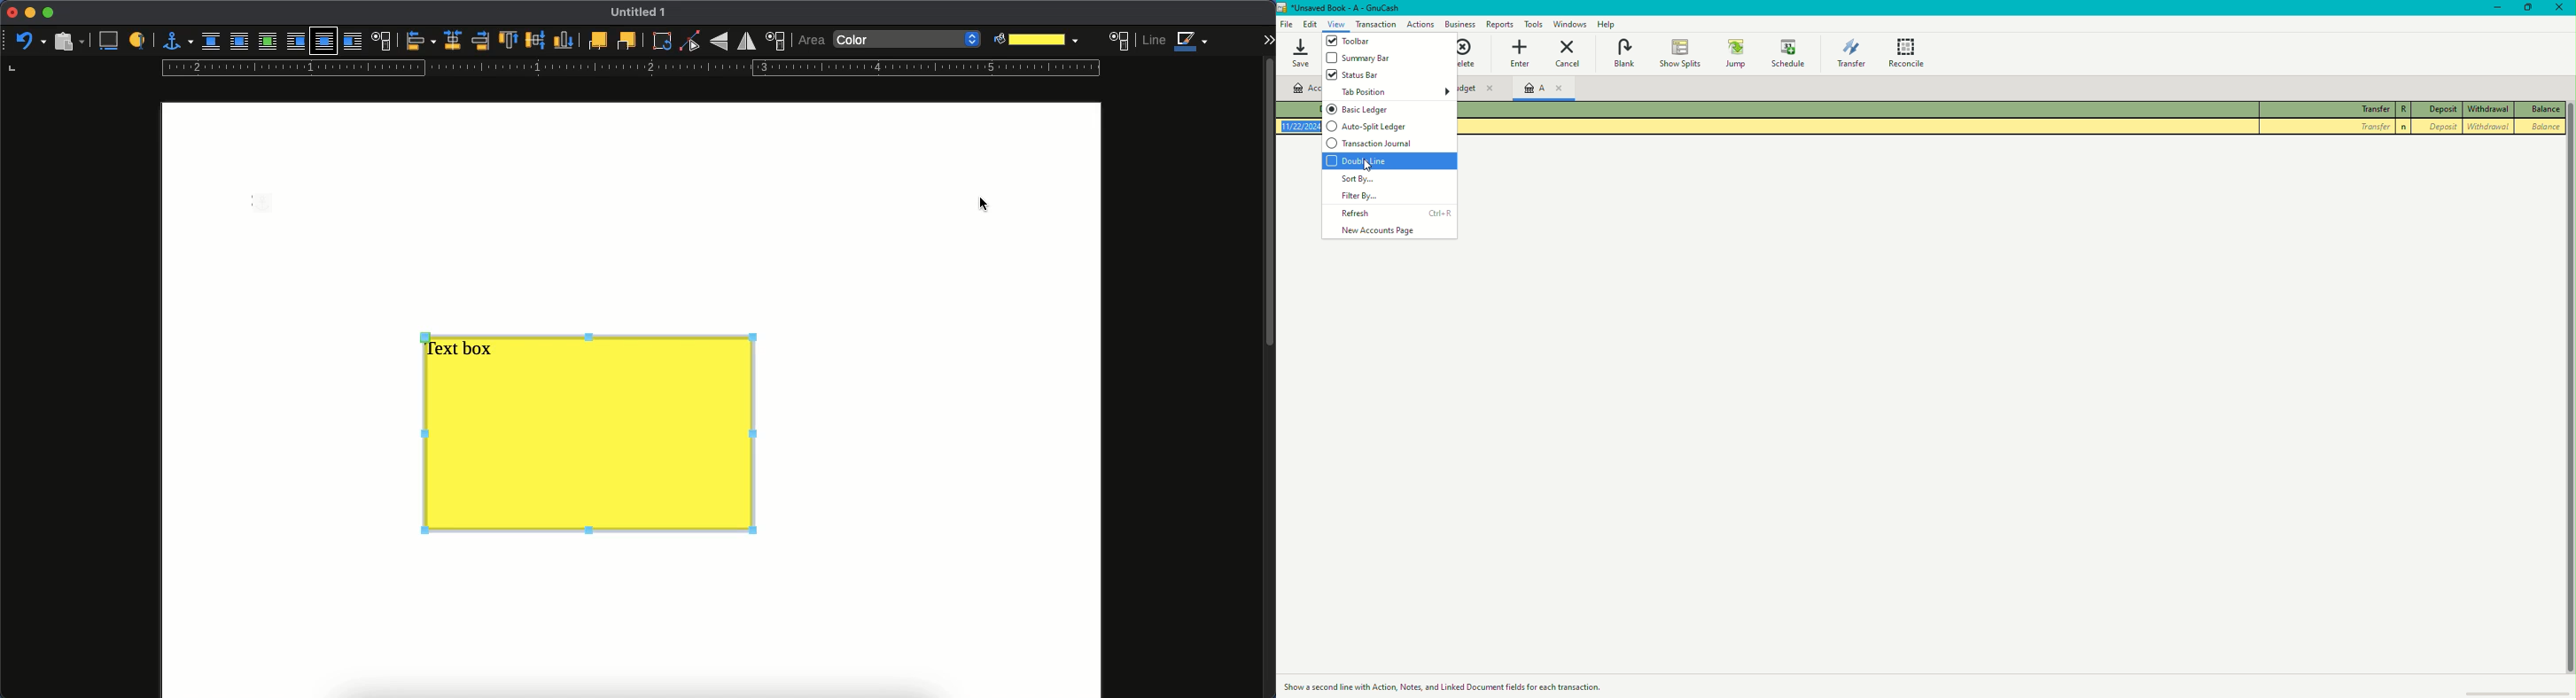 The height and width of the screenshot is (700, 2576). I want to click on minimize, so click(29, 13).